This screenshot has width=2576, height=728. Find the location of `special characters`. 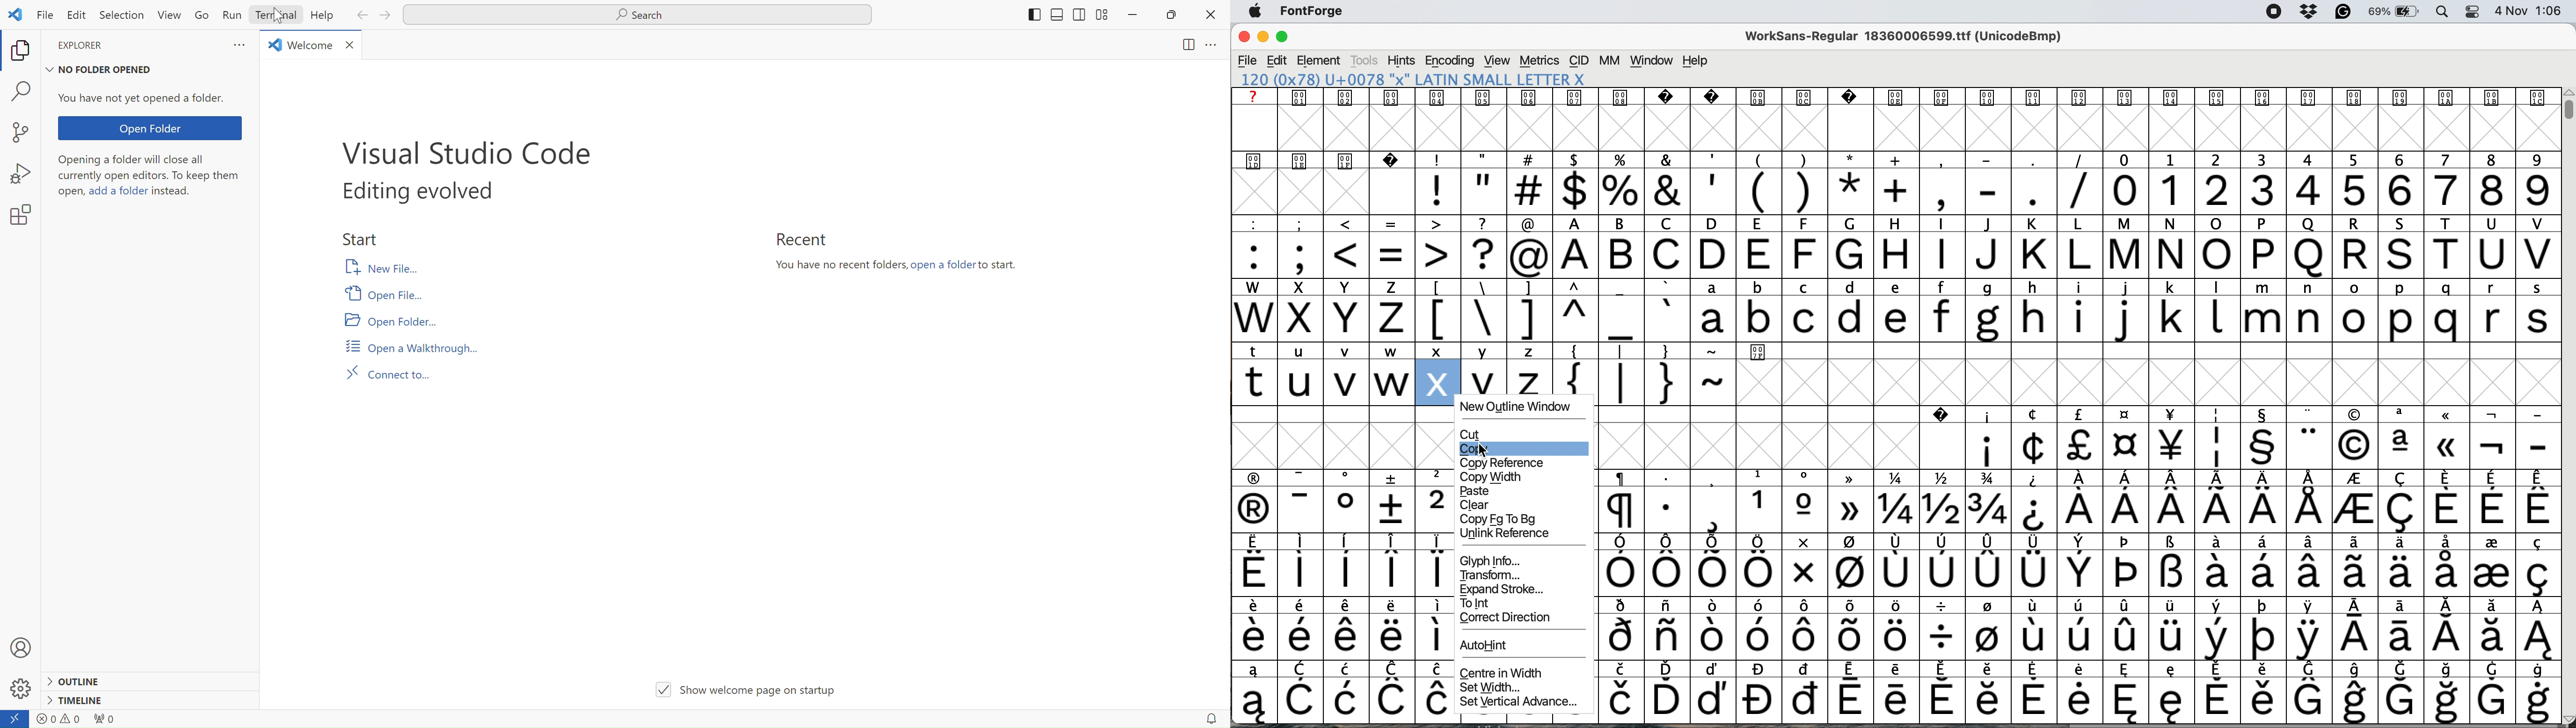

special characters is located at coordinates (1344, 636).